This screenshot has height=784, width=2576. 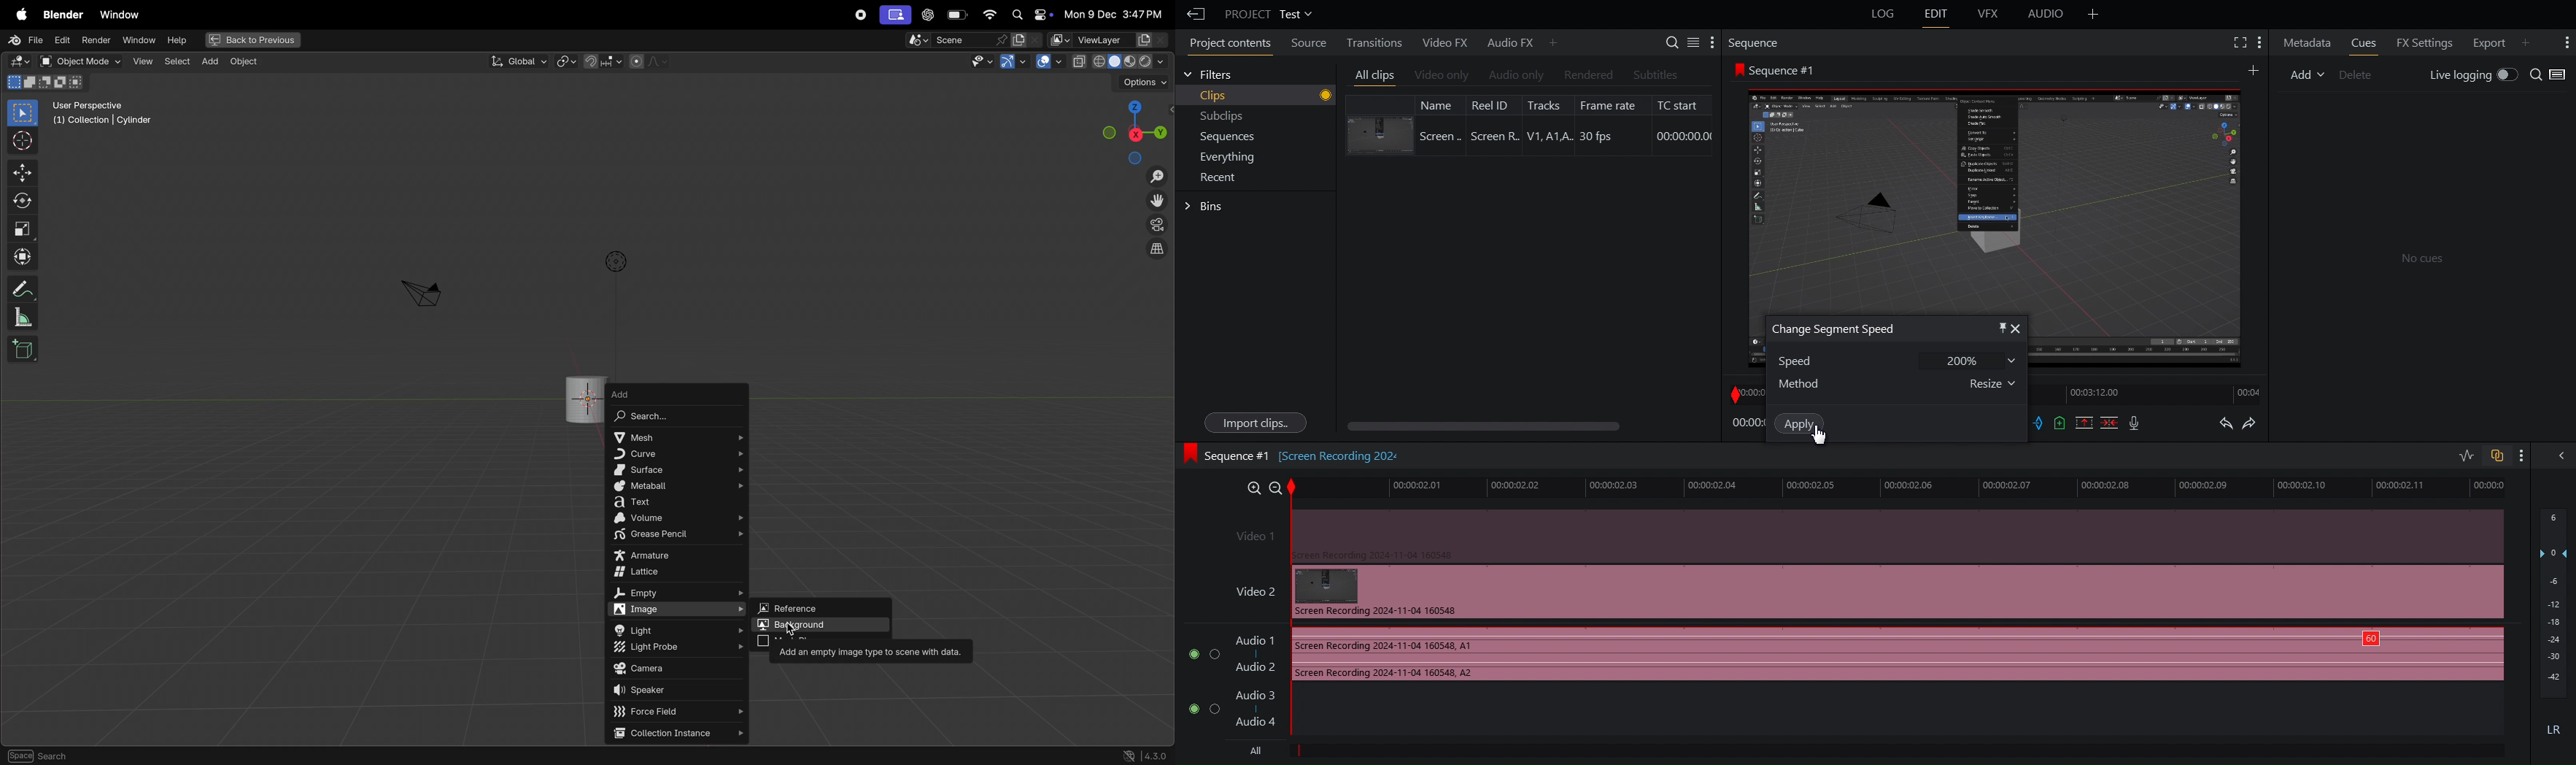 What do you see at coordinates (678, 649) in the screenshot?
I see `lighy probr` at bounding box center [678, 649].